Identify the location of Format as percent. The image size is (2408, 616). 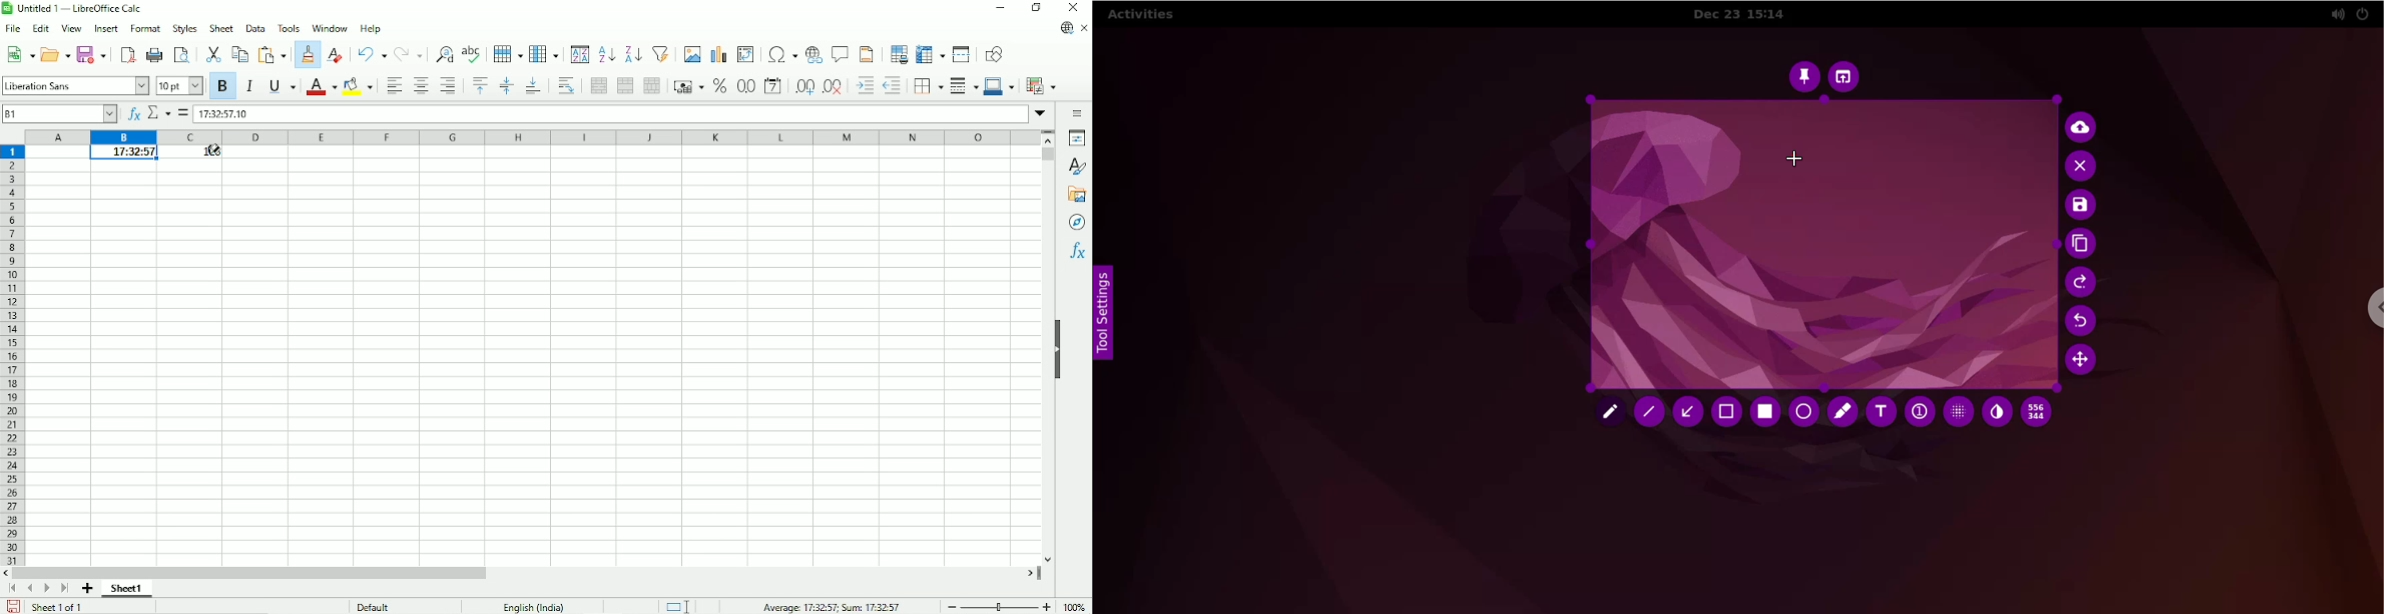
(719, 87).